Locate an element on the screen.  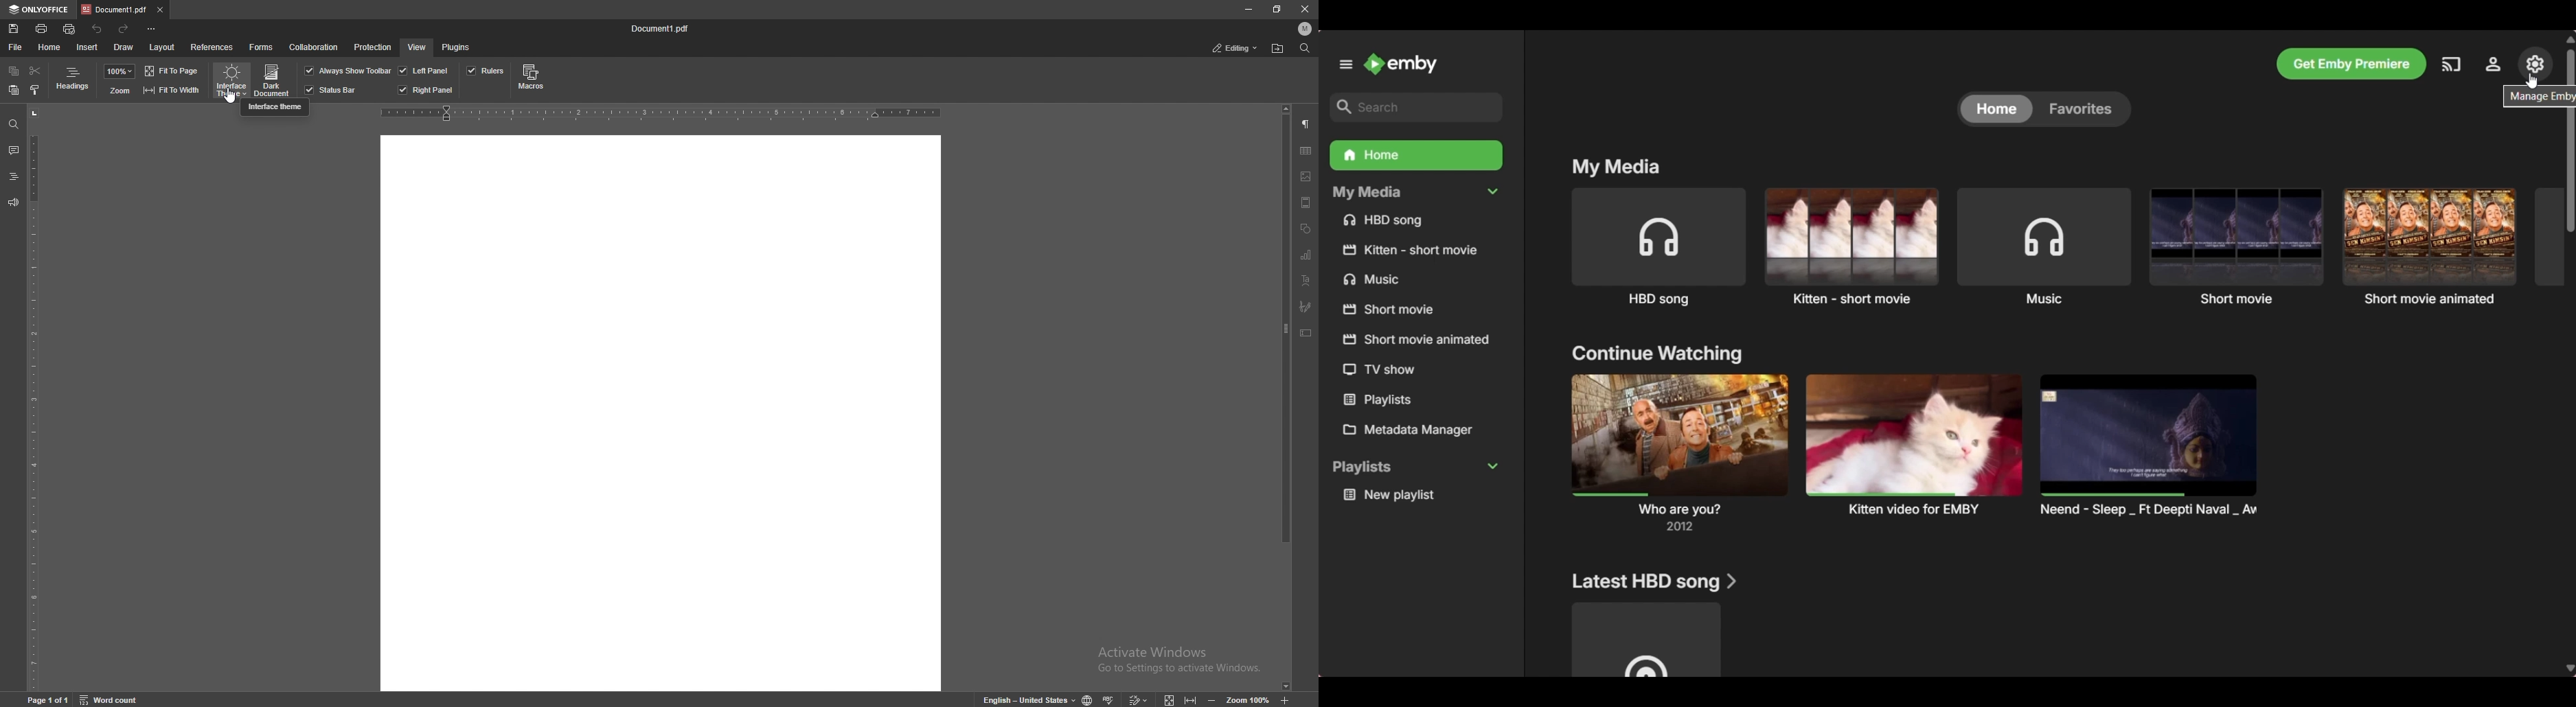
cursor description is located at coordinates (274, 107).